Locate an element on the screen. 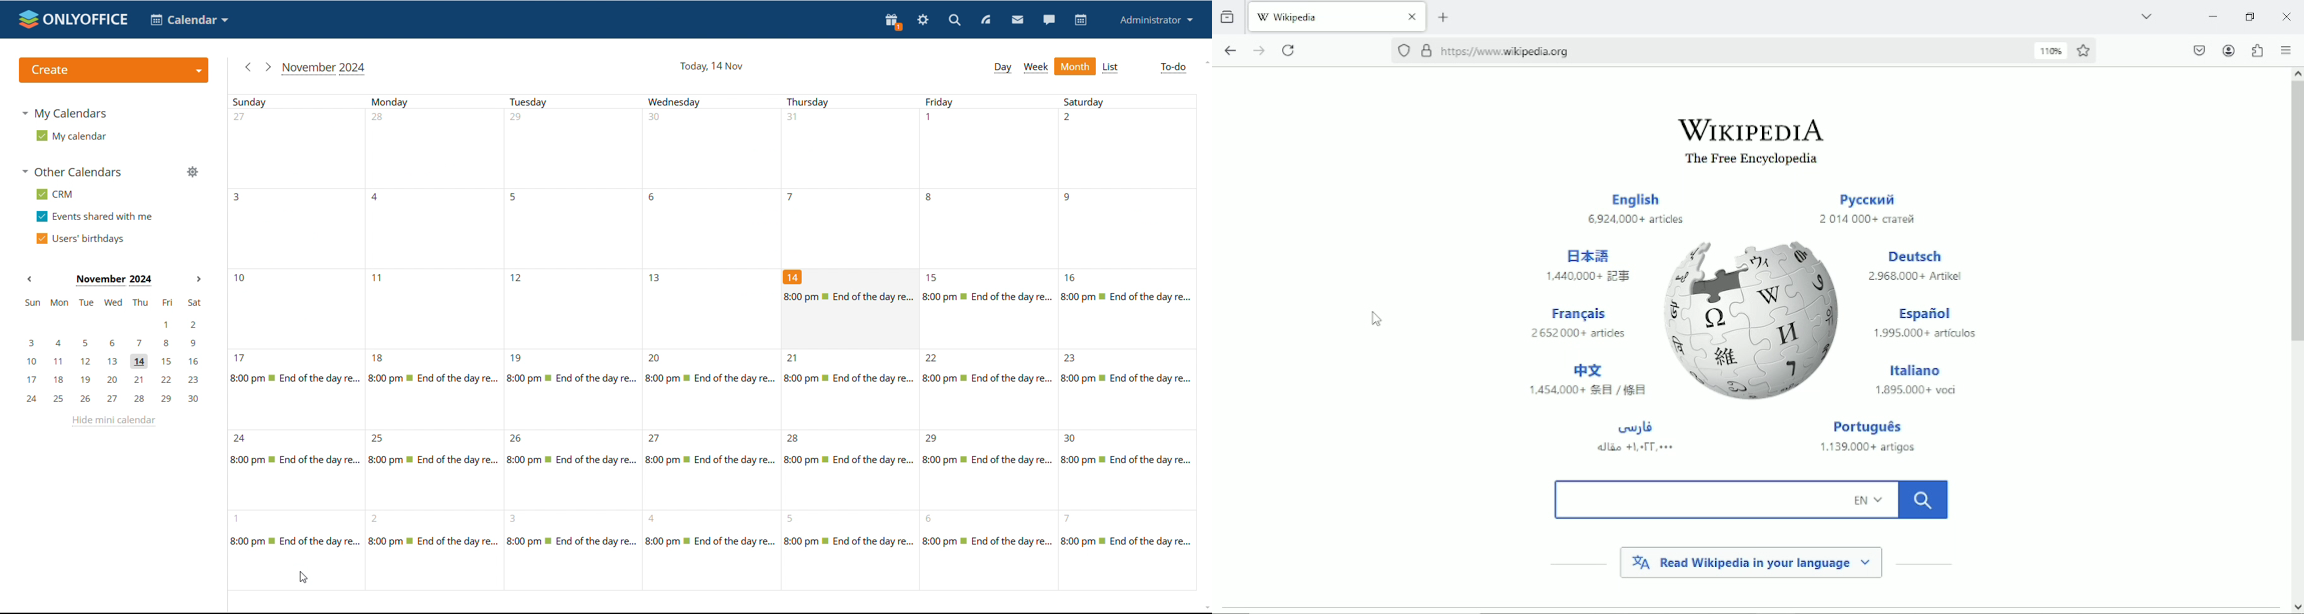 The height and width of the screenshot is (616, 2324). New tab is located at coordinates (1442, 17).